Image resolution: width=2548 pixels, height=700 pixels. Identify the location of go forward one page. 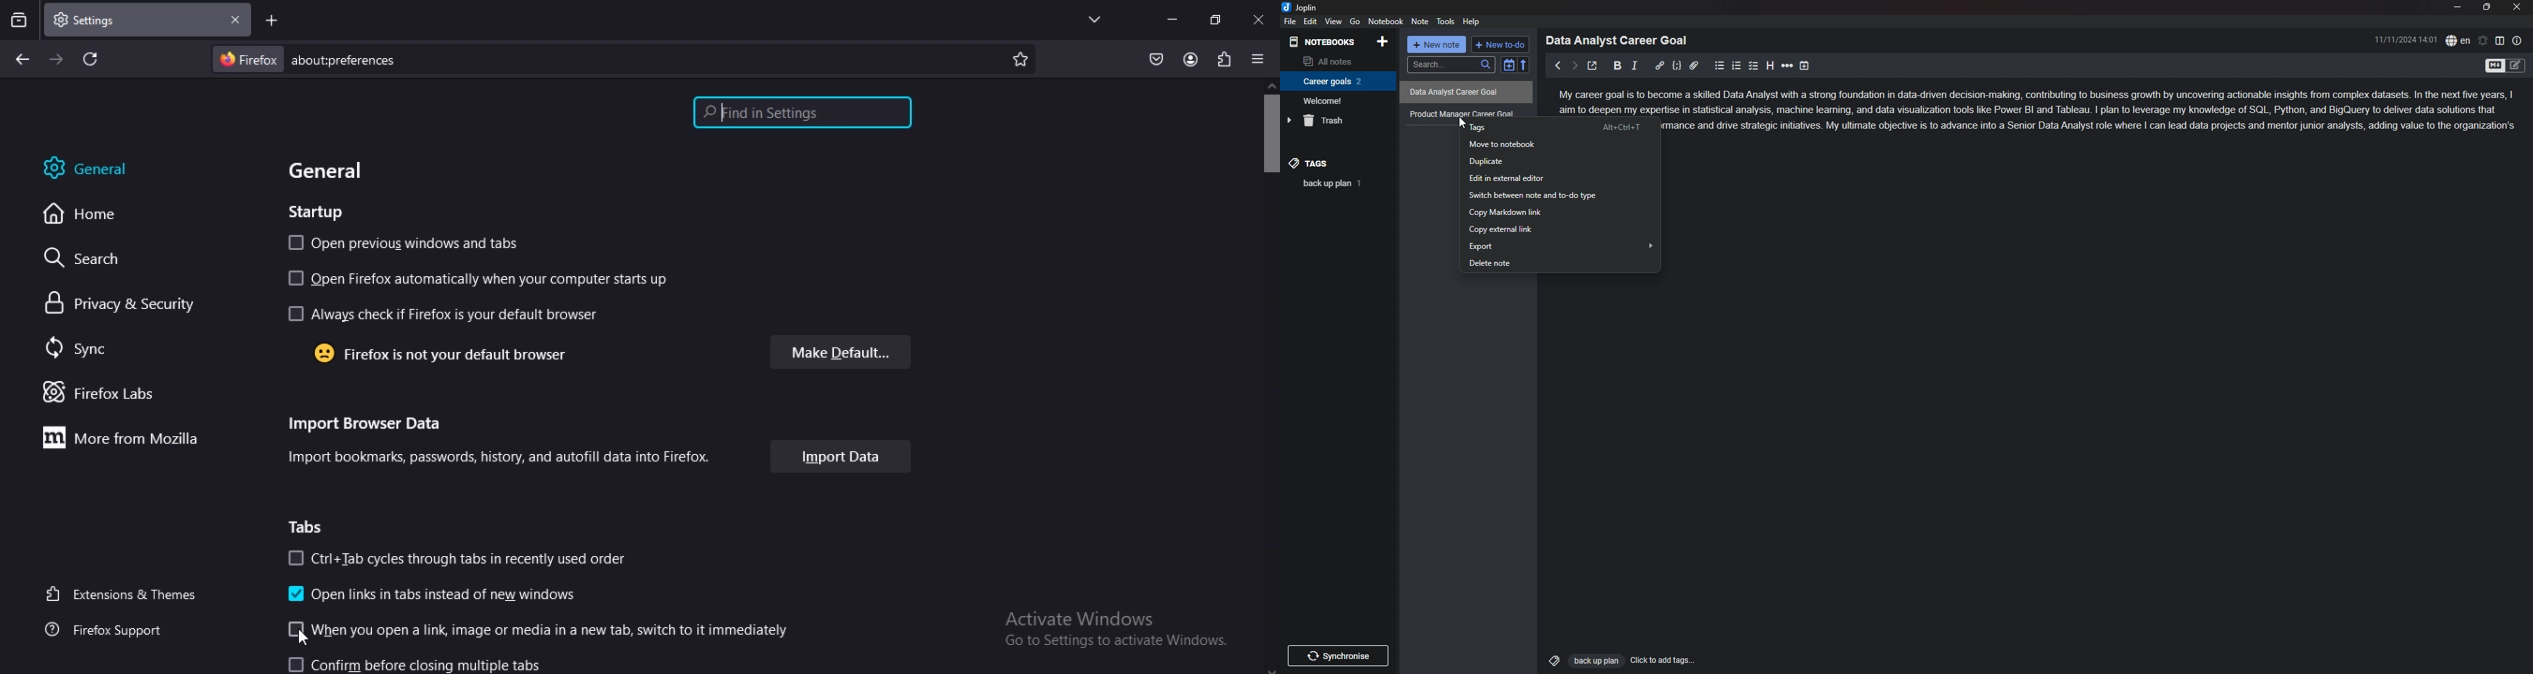
(58, 60).